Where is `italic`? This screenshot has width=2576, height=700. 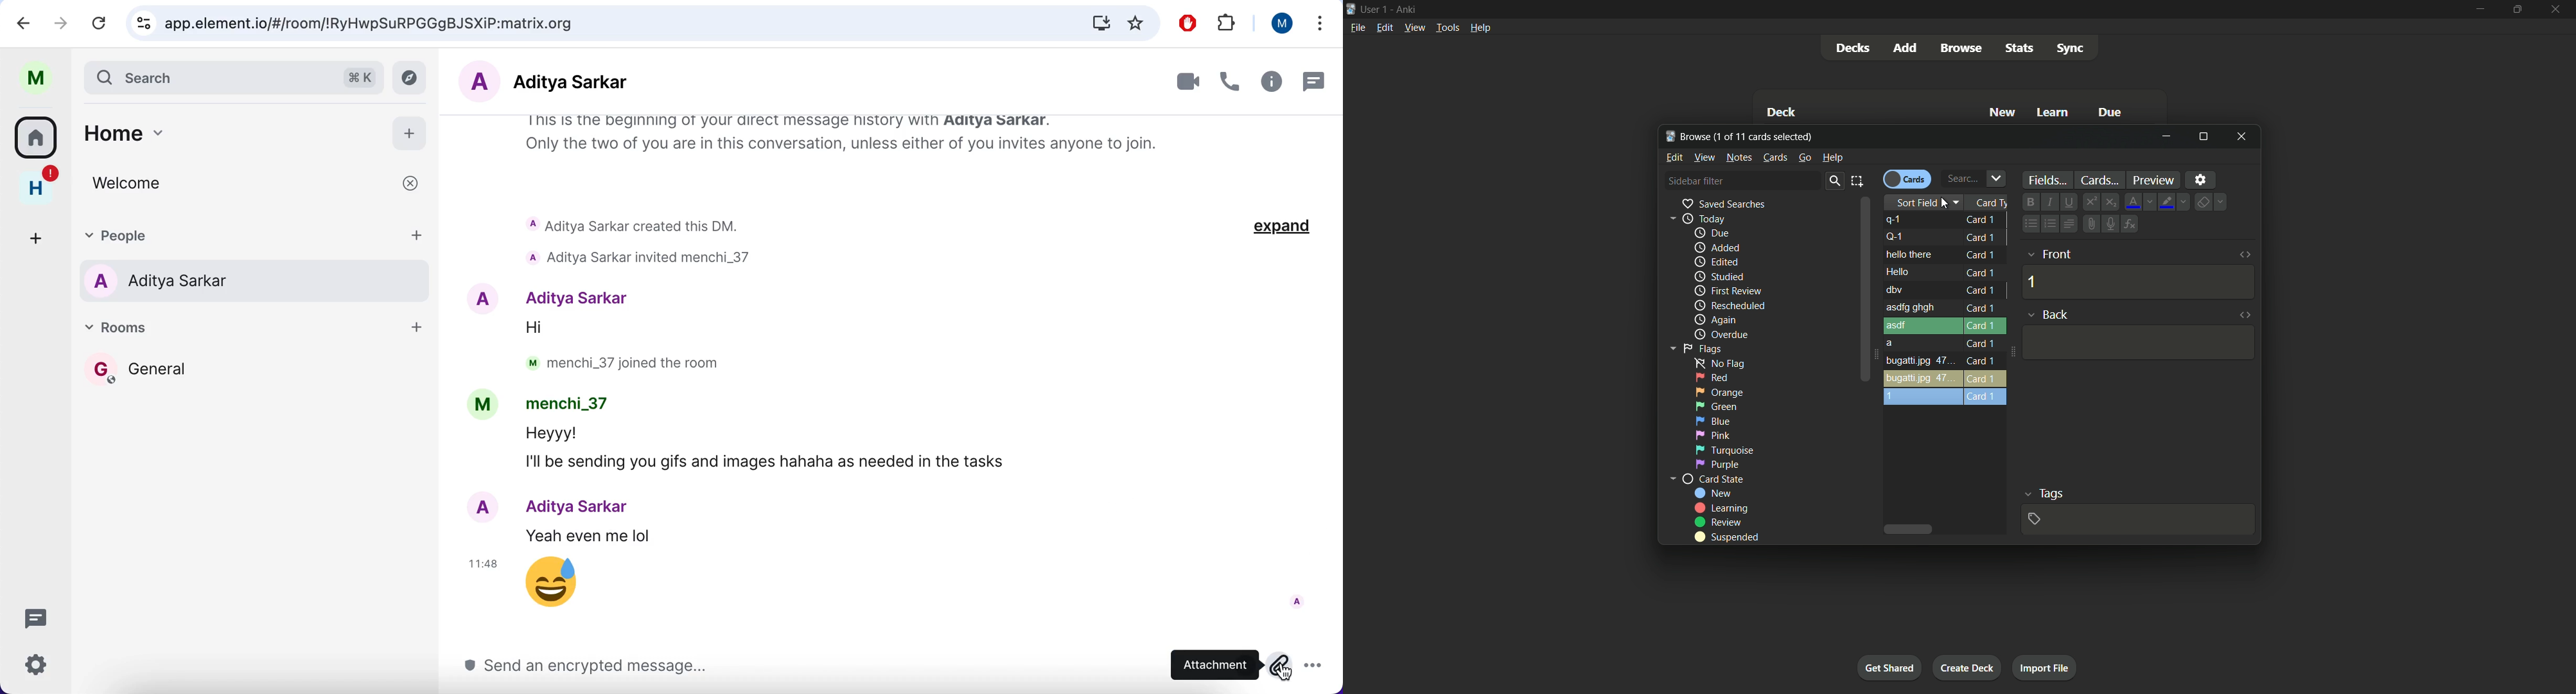 italic is located at coordinates (2048, 202).